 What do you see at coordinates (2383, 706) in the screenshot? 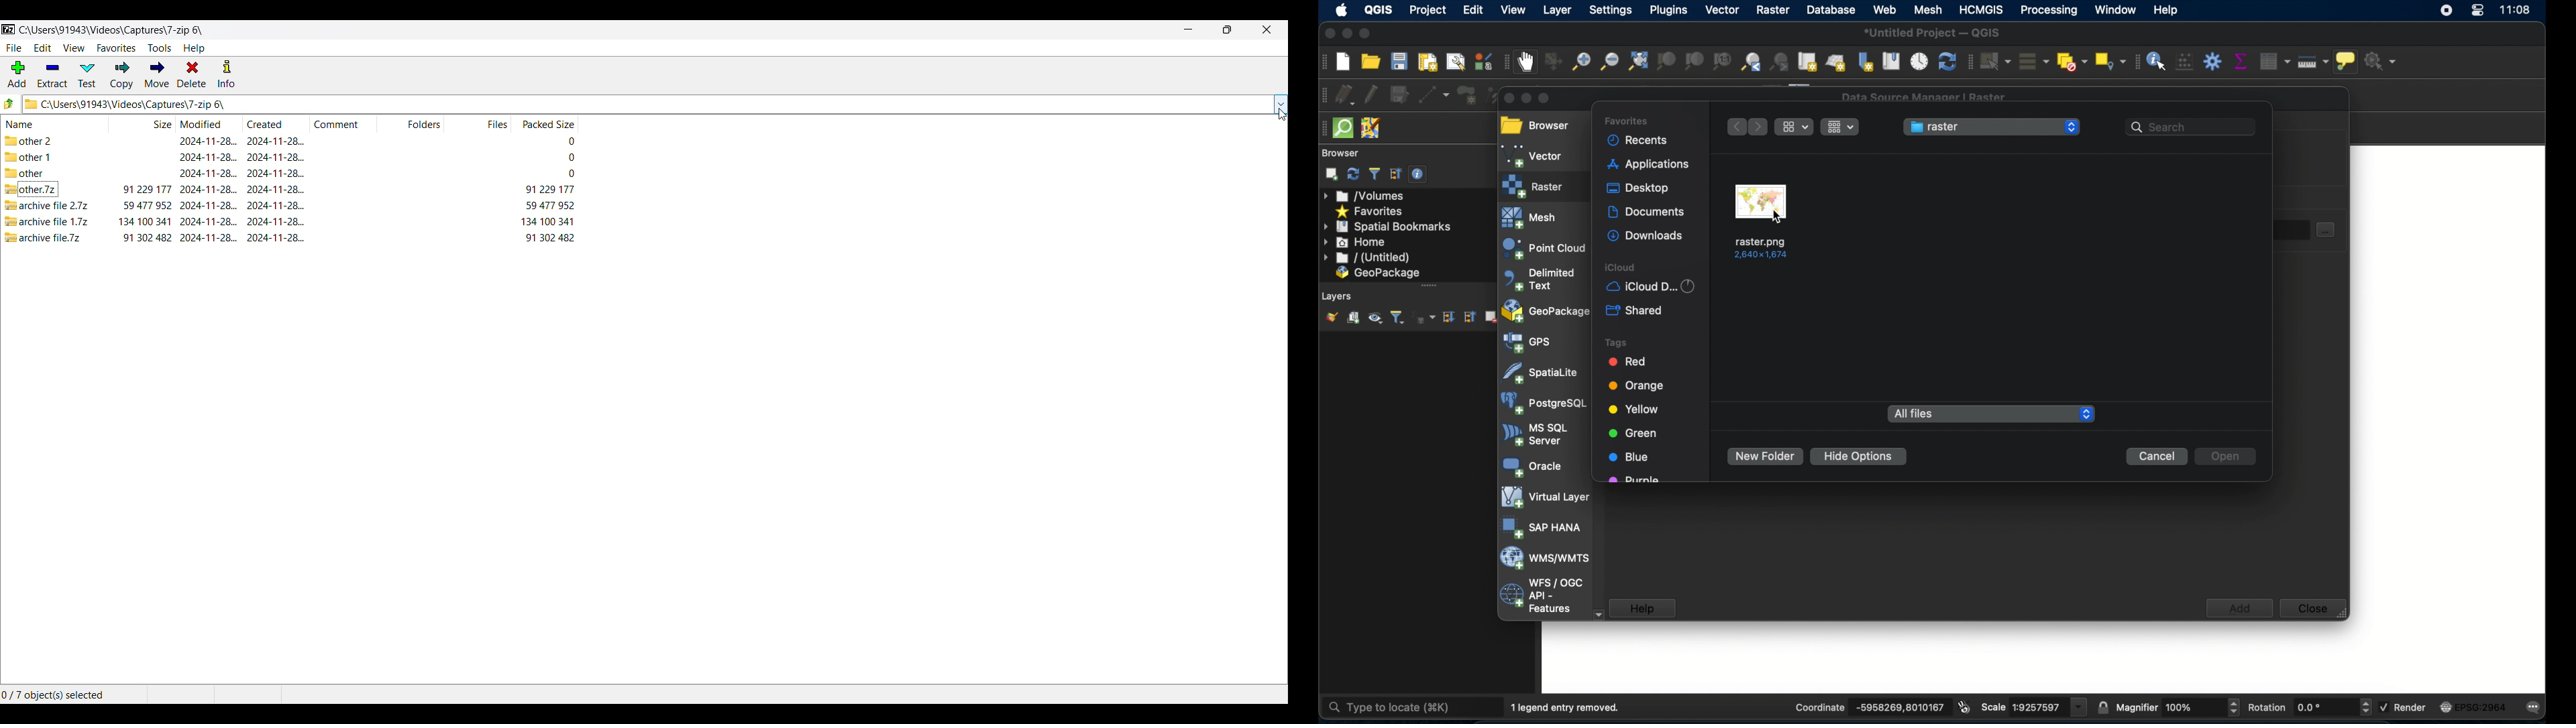
I see `checkbox` at bounding box center [2383, 706].